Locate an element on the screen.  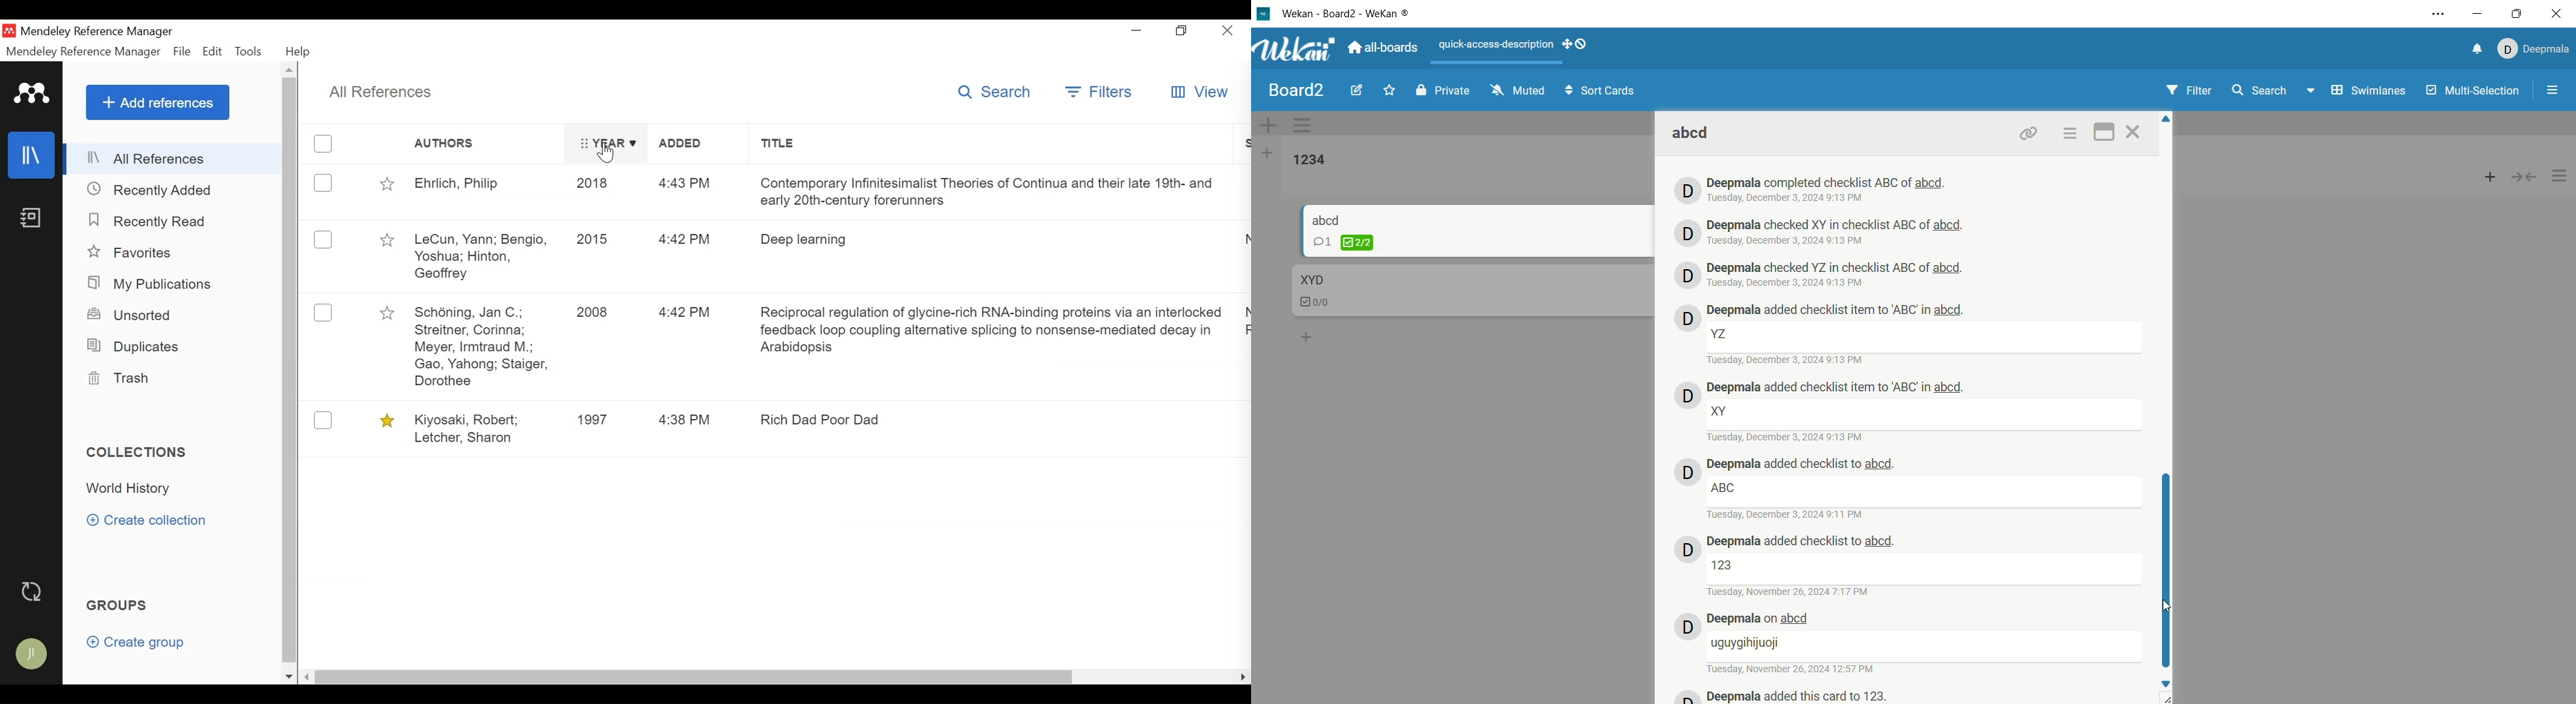
Scroll left is located at coordinates (311, 676).